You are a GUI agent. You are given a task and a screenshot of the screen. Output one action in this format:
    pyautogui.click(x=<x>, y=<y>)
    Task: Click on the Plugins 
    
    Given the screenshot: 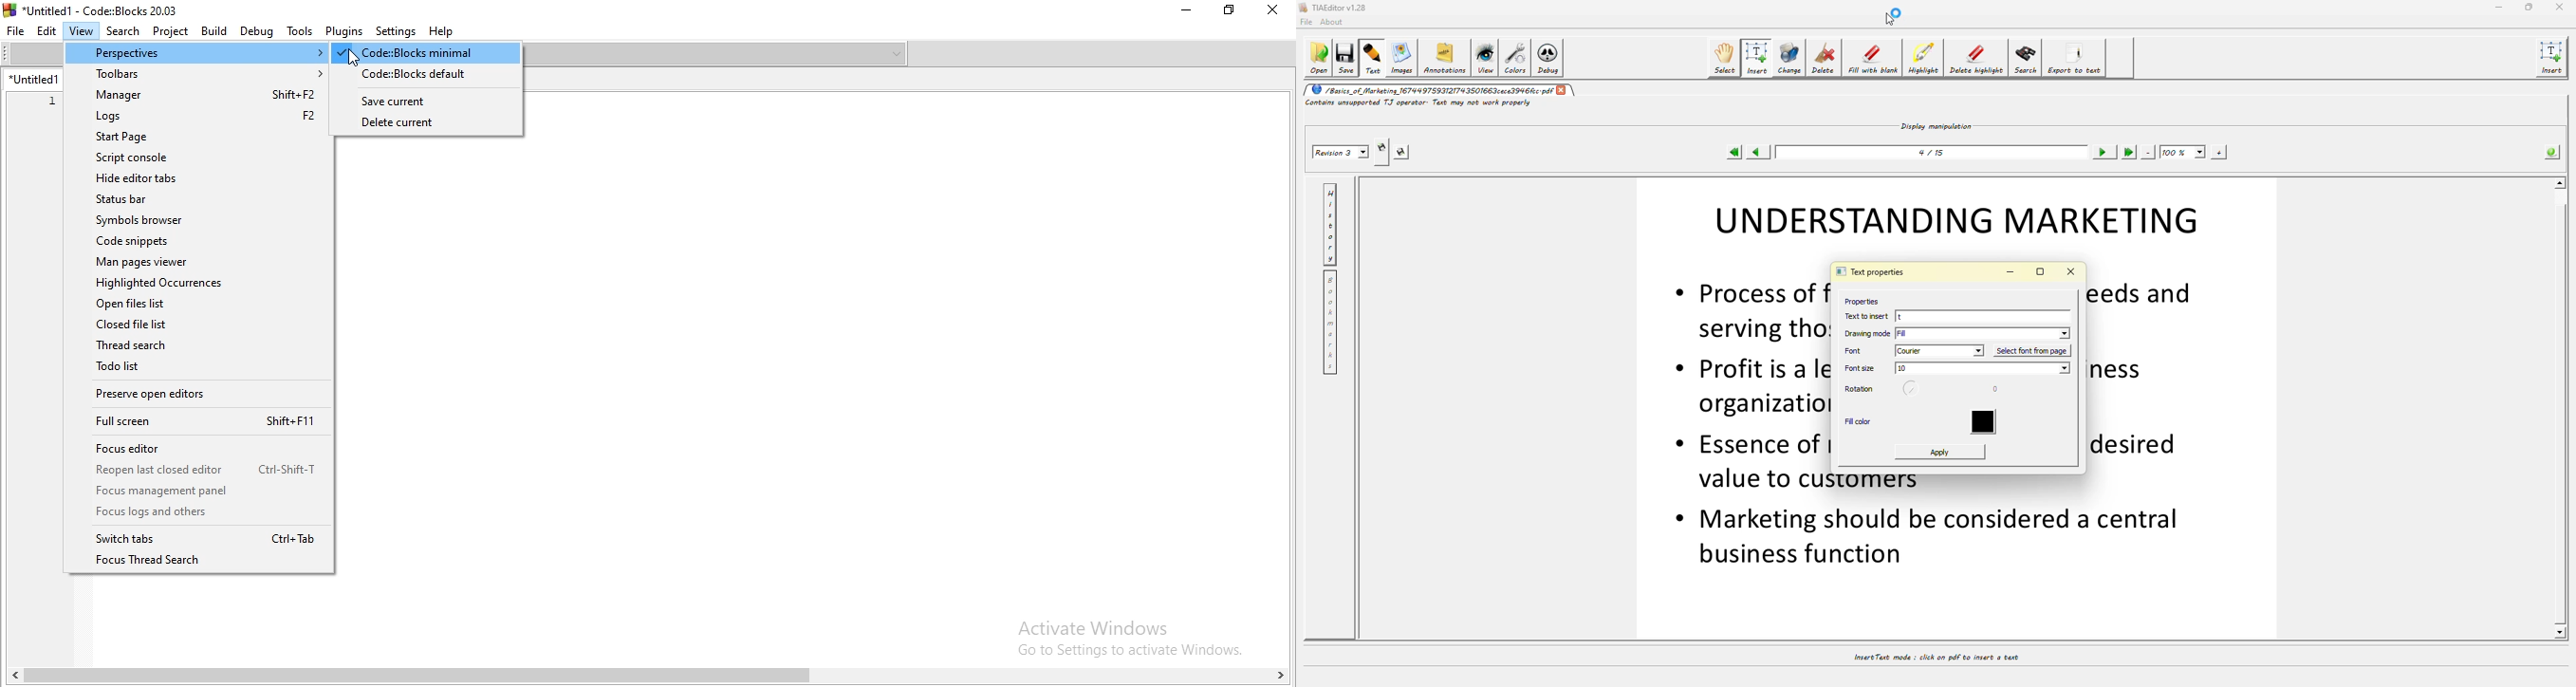 What is the action you would take?
    pyautogui.click(x=343, y=29)
    